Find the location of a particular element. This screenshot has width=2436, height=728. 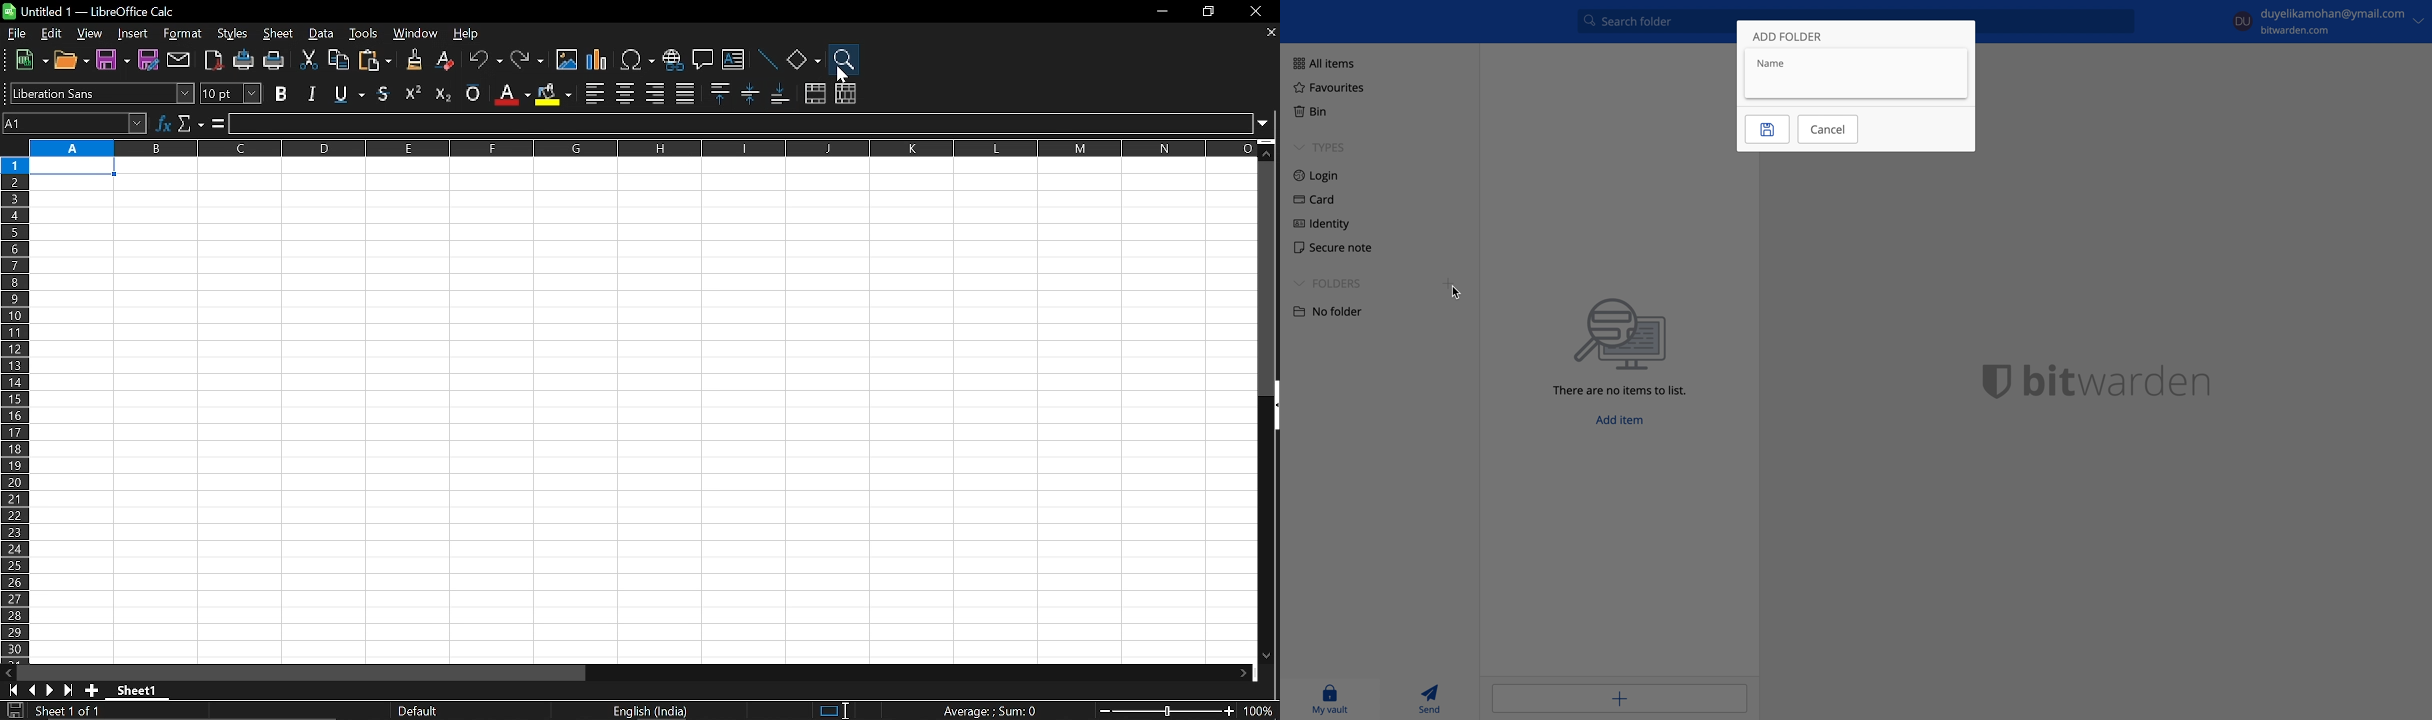

user profile is located at coordinates (2243, 20).